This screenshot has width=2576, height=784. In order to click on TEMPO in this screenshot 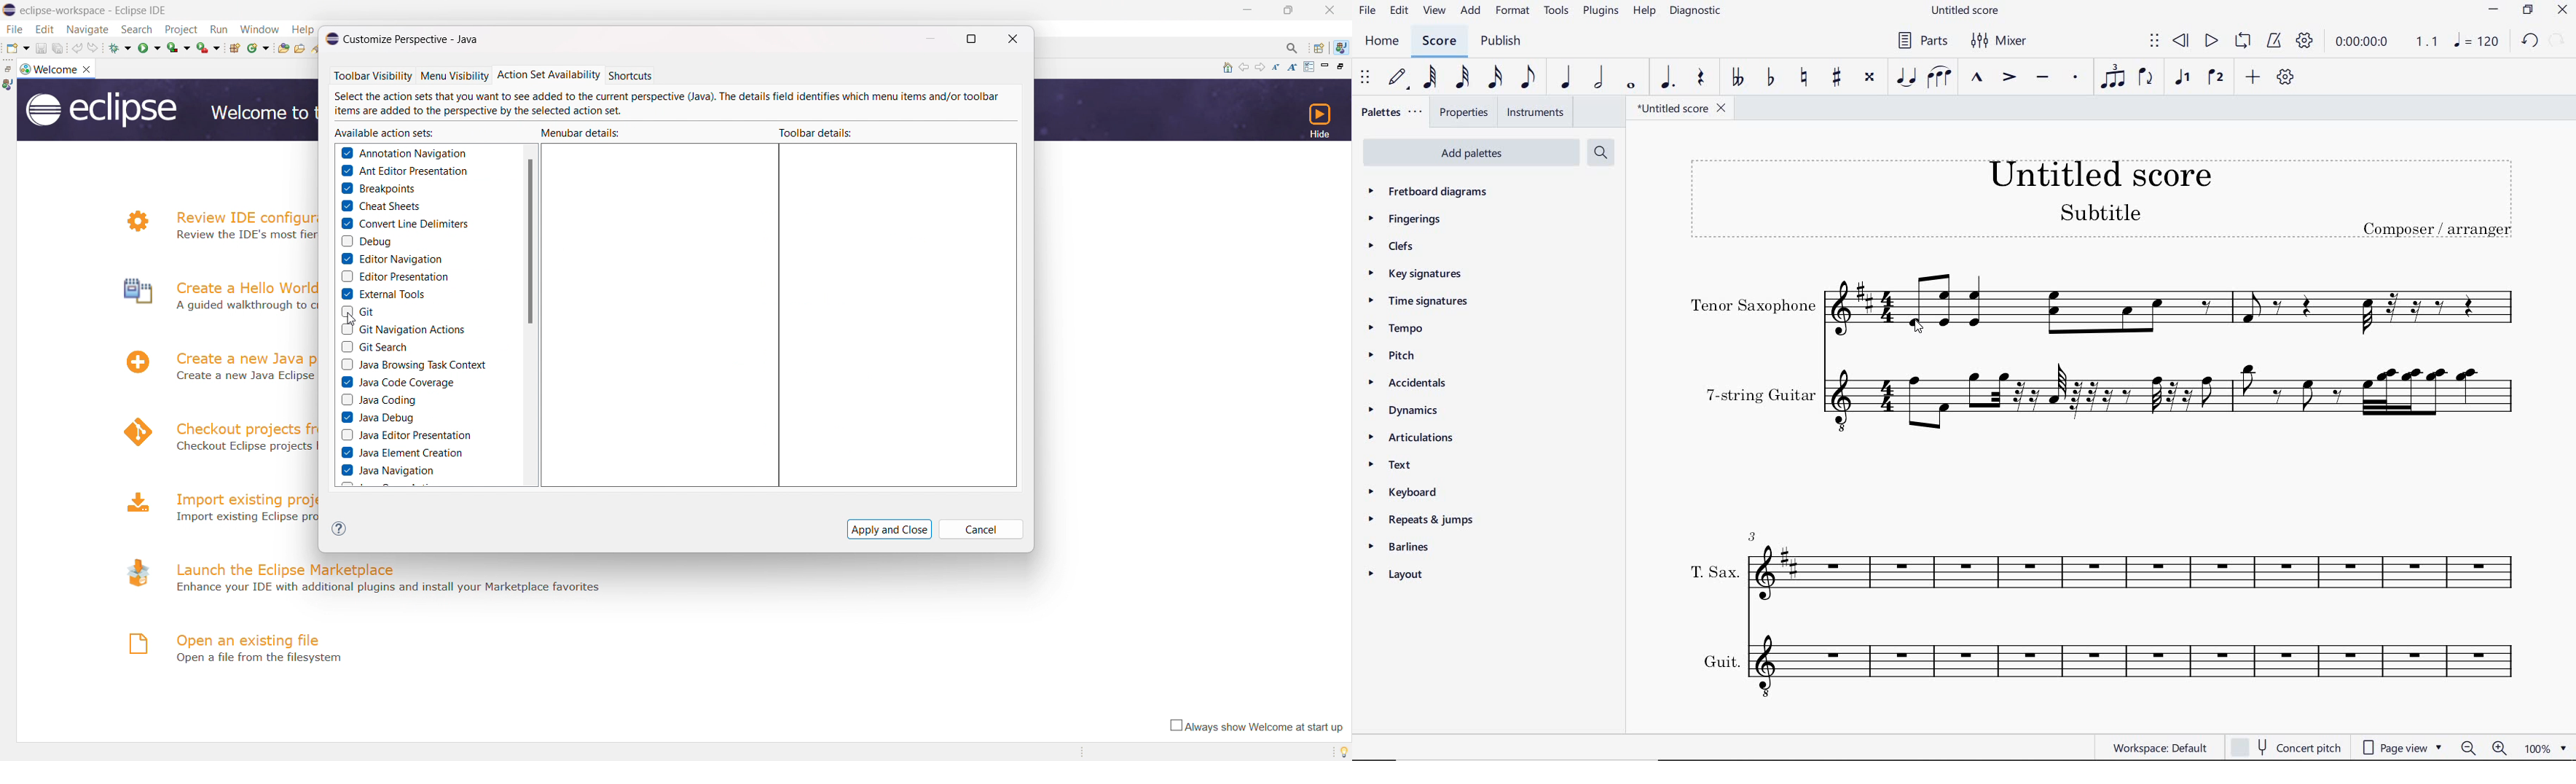, I will do `click(1395, 328)`.